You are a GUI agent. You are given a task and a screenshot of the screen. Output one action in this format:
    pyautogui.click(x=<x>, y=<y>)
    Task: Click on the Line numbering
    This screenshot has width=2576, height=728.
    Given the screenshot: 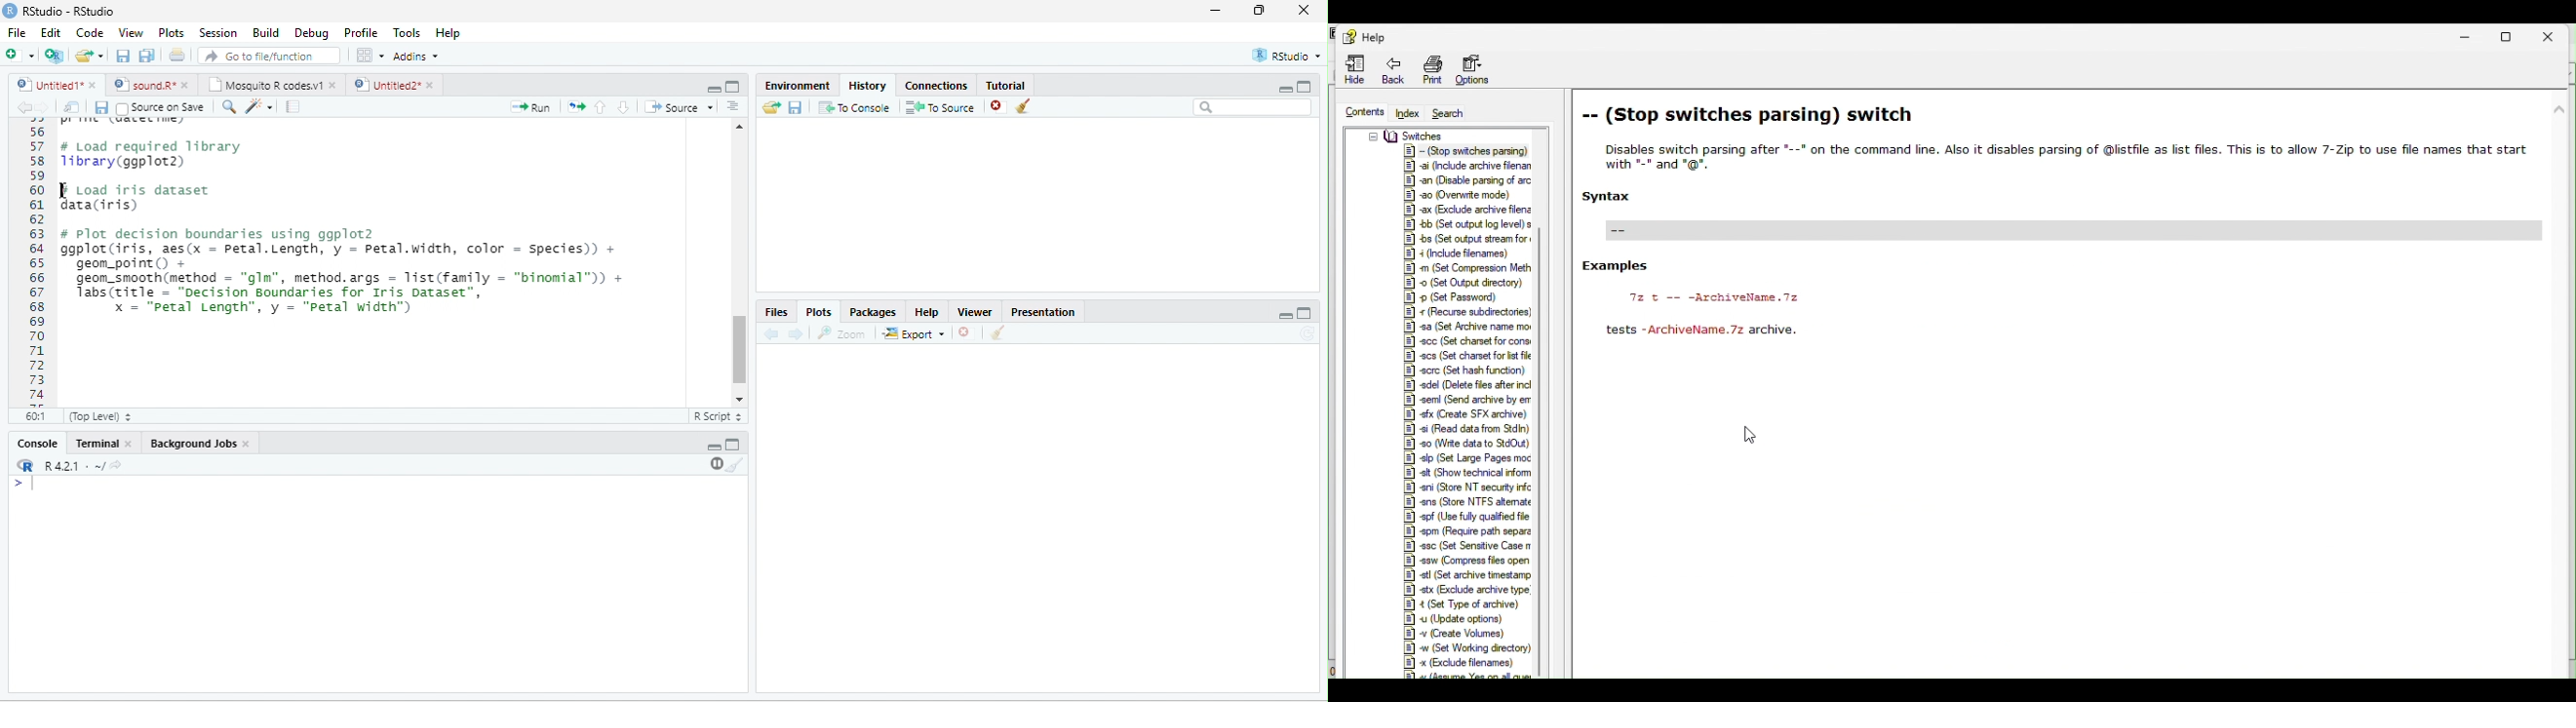 What is the action you would take?
    pyautogui.click(x=36, y=263)
    